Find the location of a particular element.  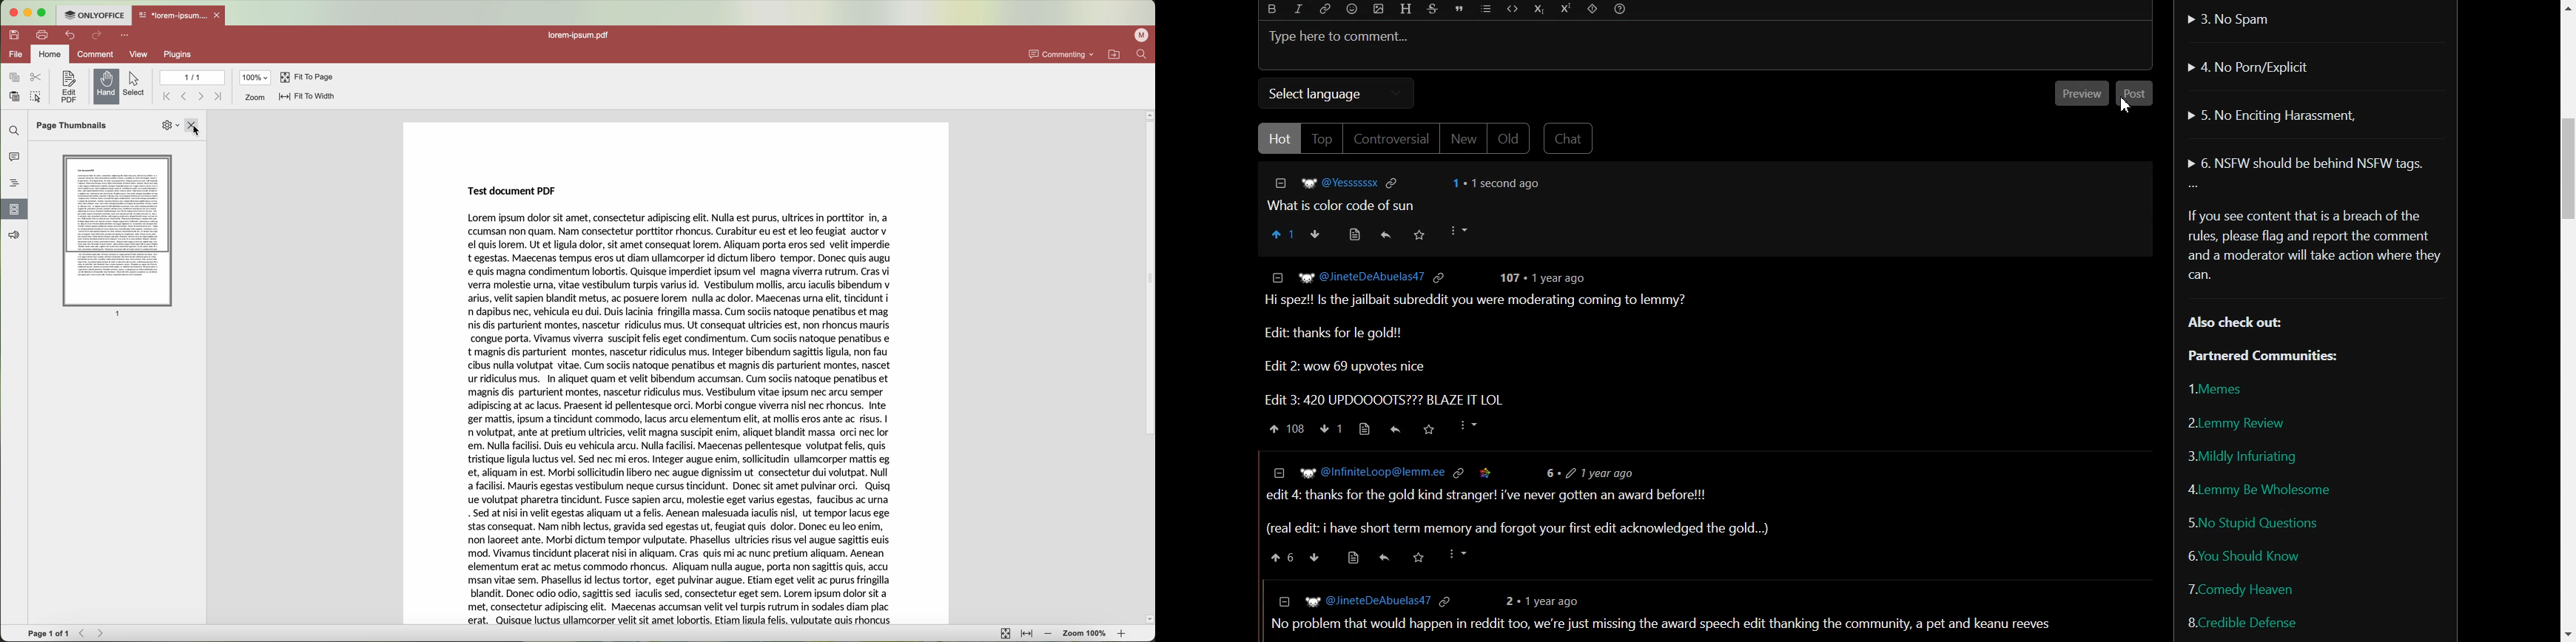

1 is located at coordinates (119, 314).